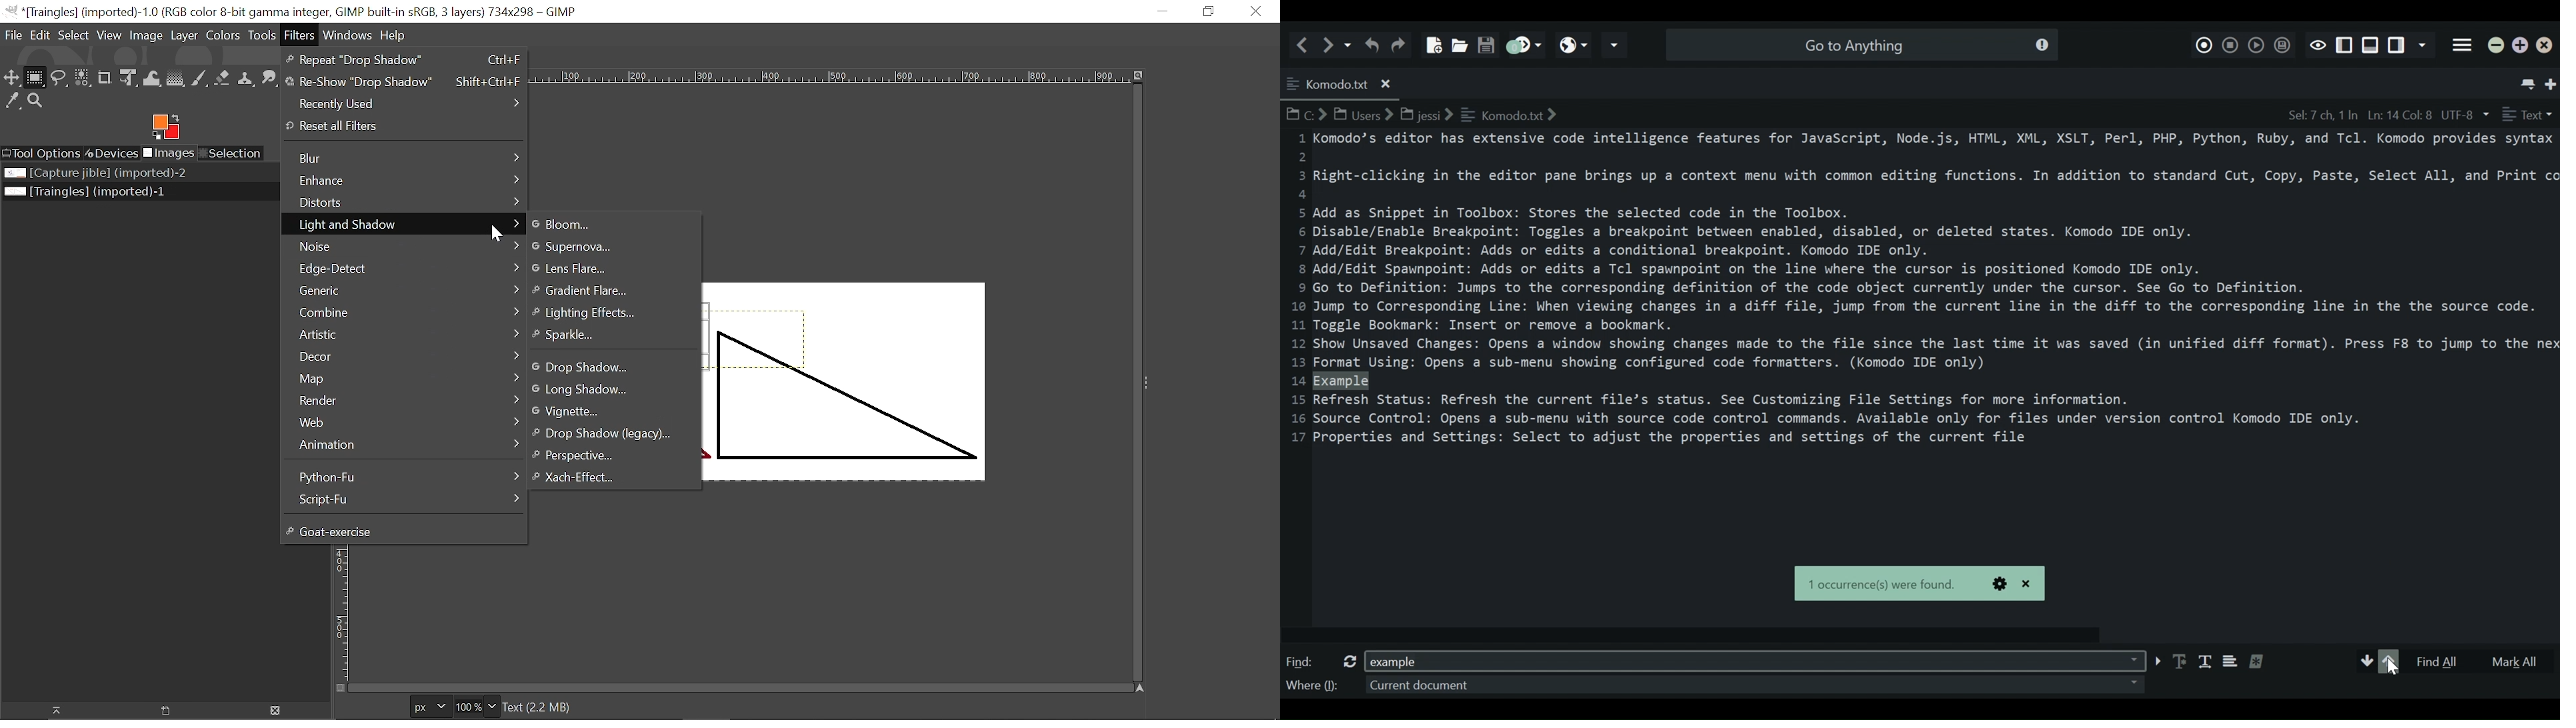 The image size is (2576, 728). I want to click on reset all Filters, so click(376, 127).